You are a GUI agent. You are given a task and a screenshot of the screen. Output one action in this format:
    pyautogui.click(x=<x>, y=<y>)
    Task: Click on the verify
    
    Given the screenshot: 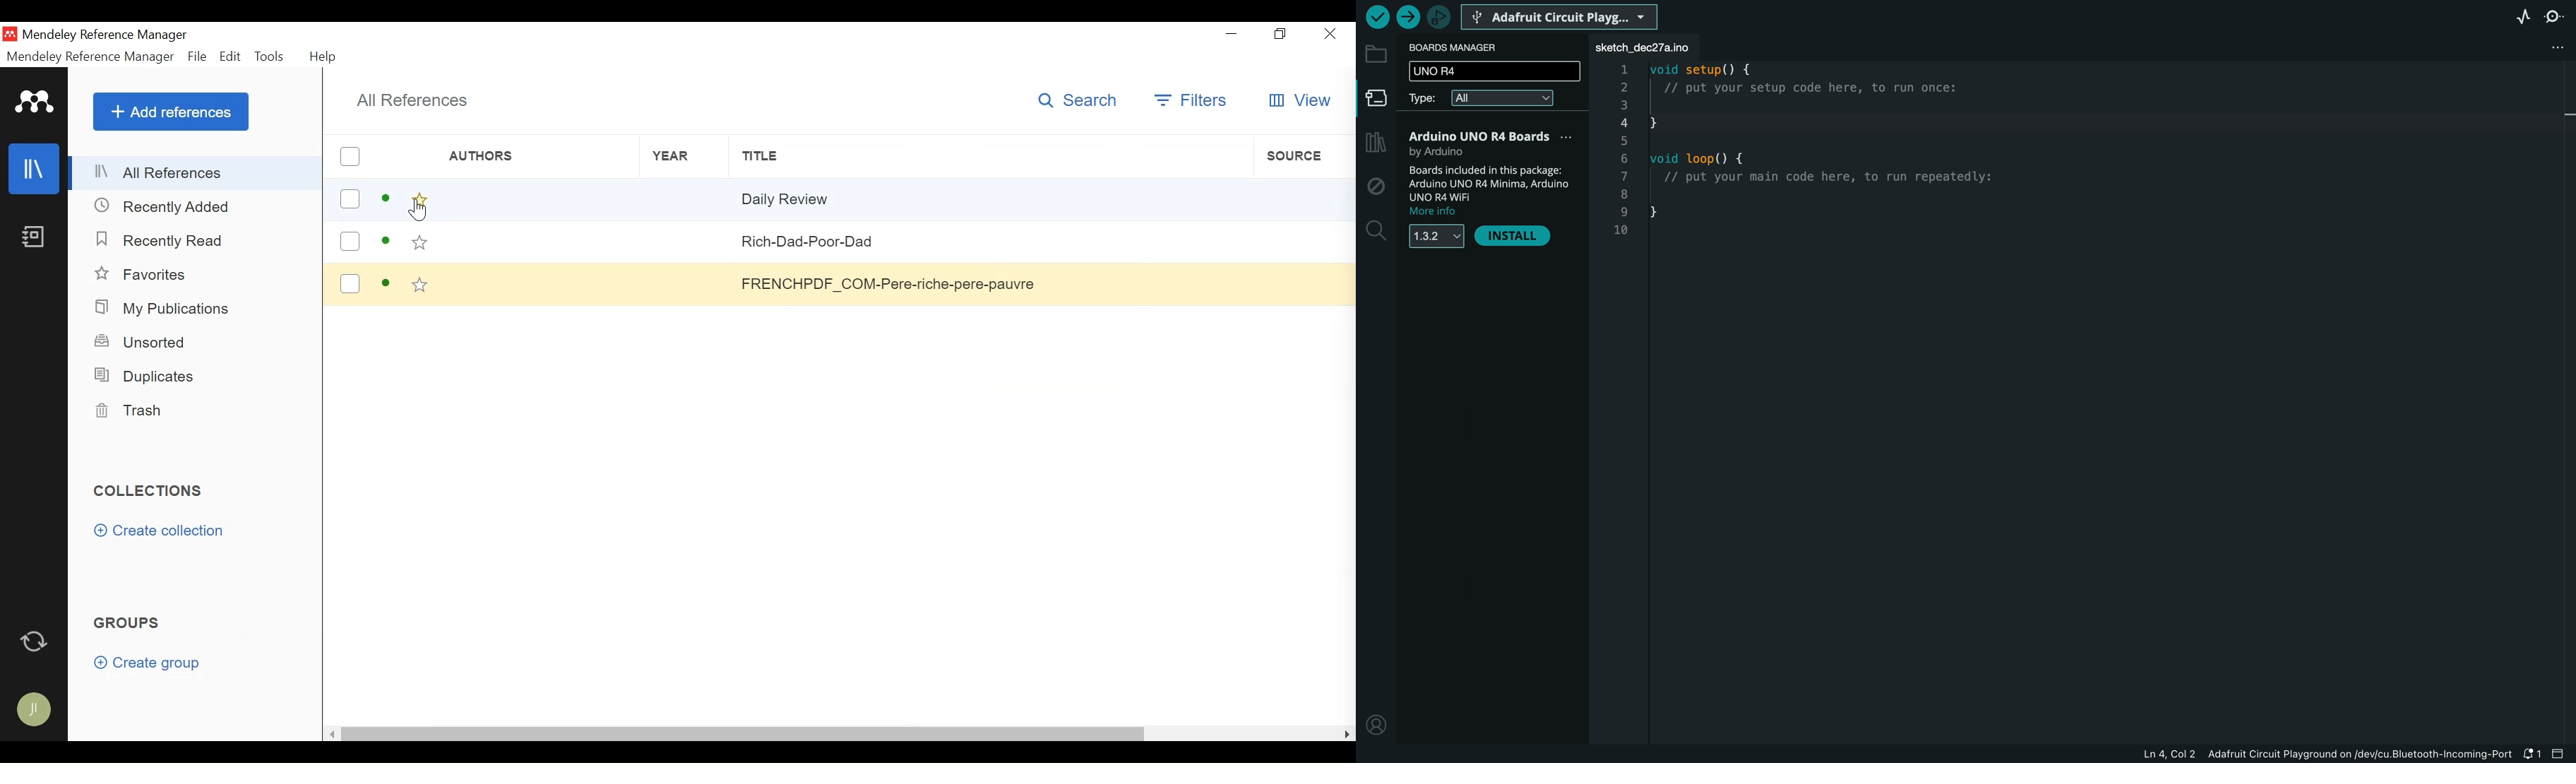 What is the action you would take?
    pyautogui.click(x=1376, y=17)
    